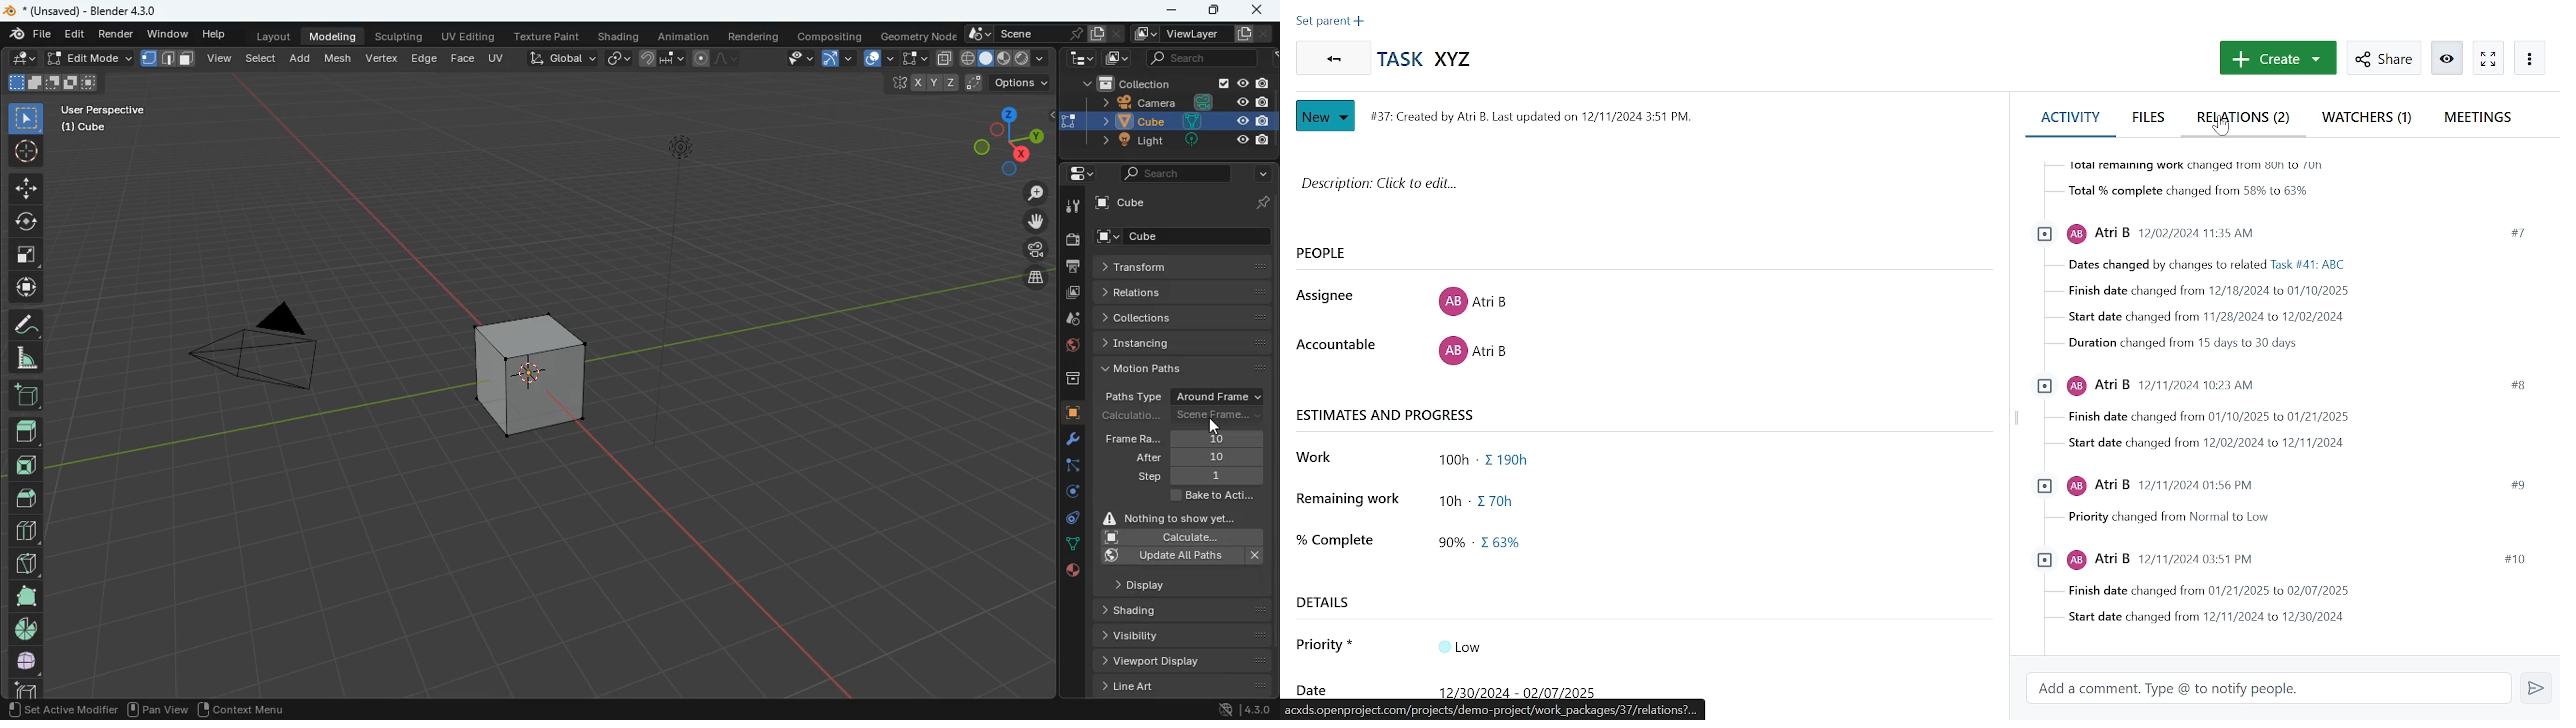 This screenshot has height=728, width=2576. What do you see at coordinates (2198, 266) in the screenshot?
I see `date changed by changes to related Task #41 ABC` at bounding box center [2198, 266].